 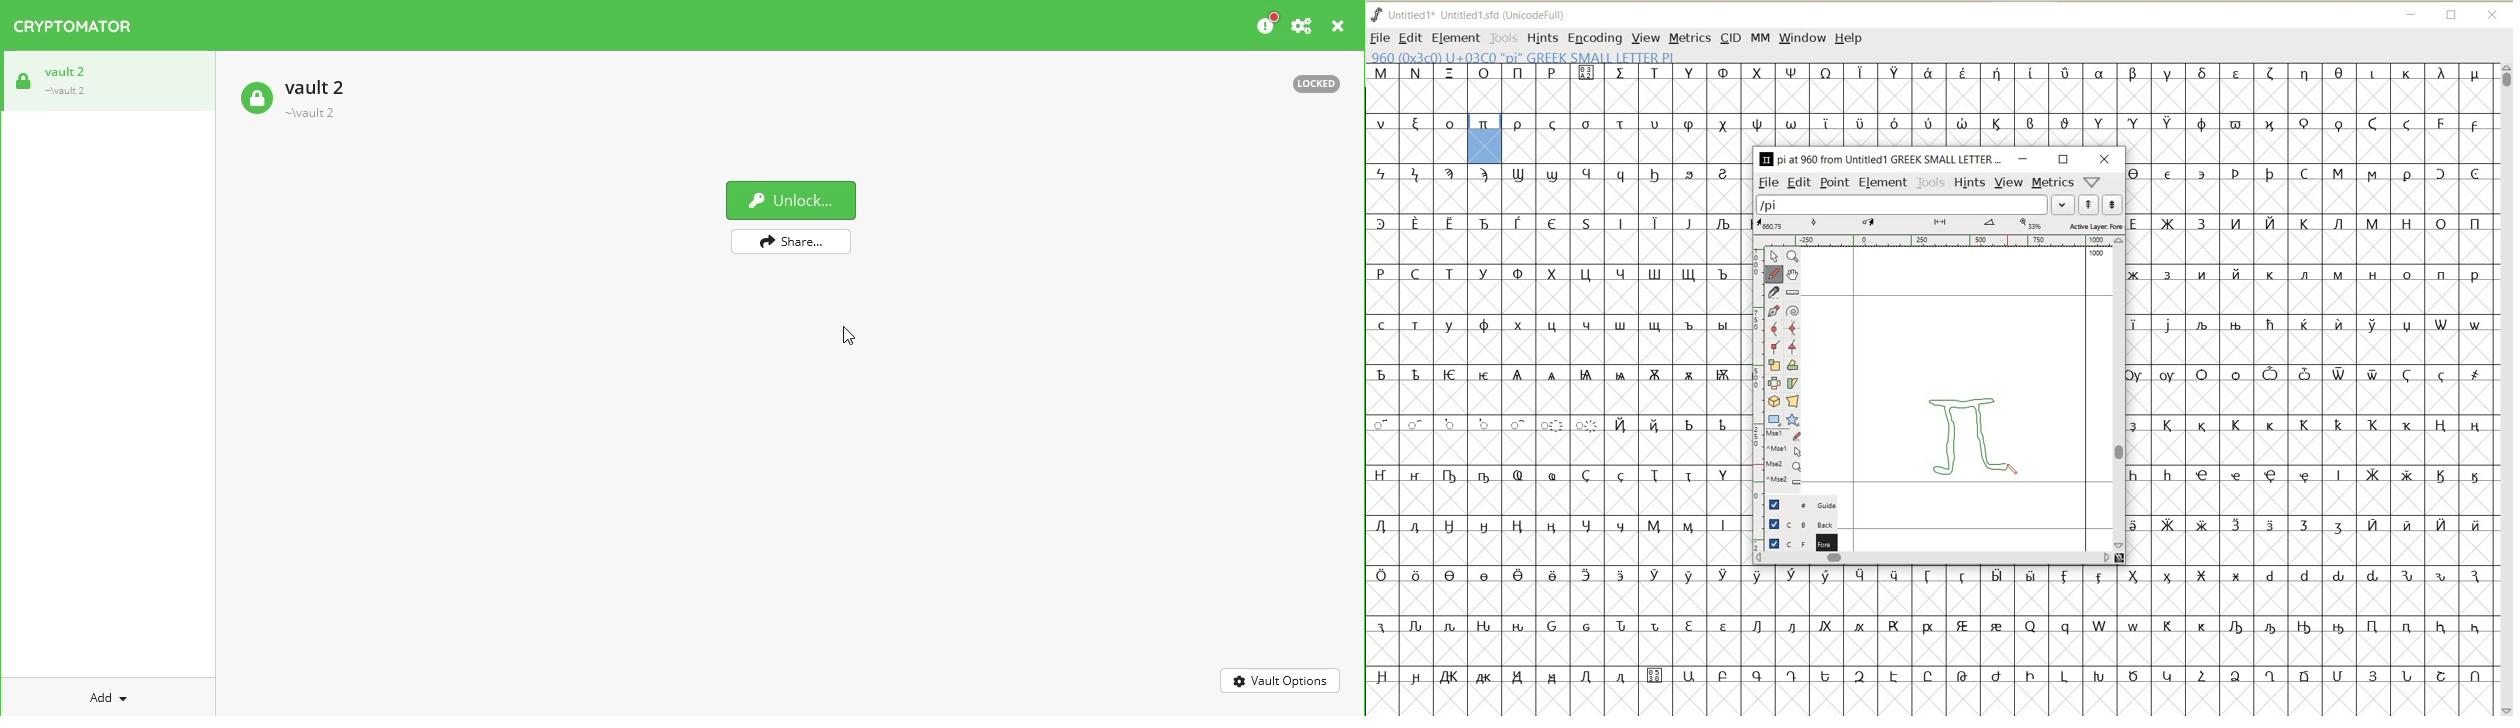 What do you see at coordinates (1794, 348) in the screenshot?
I see `Add a corner point` at bounding box center [1794, 348].